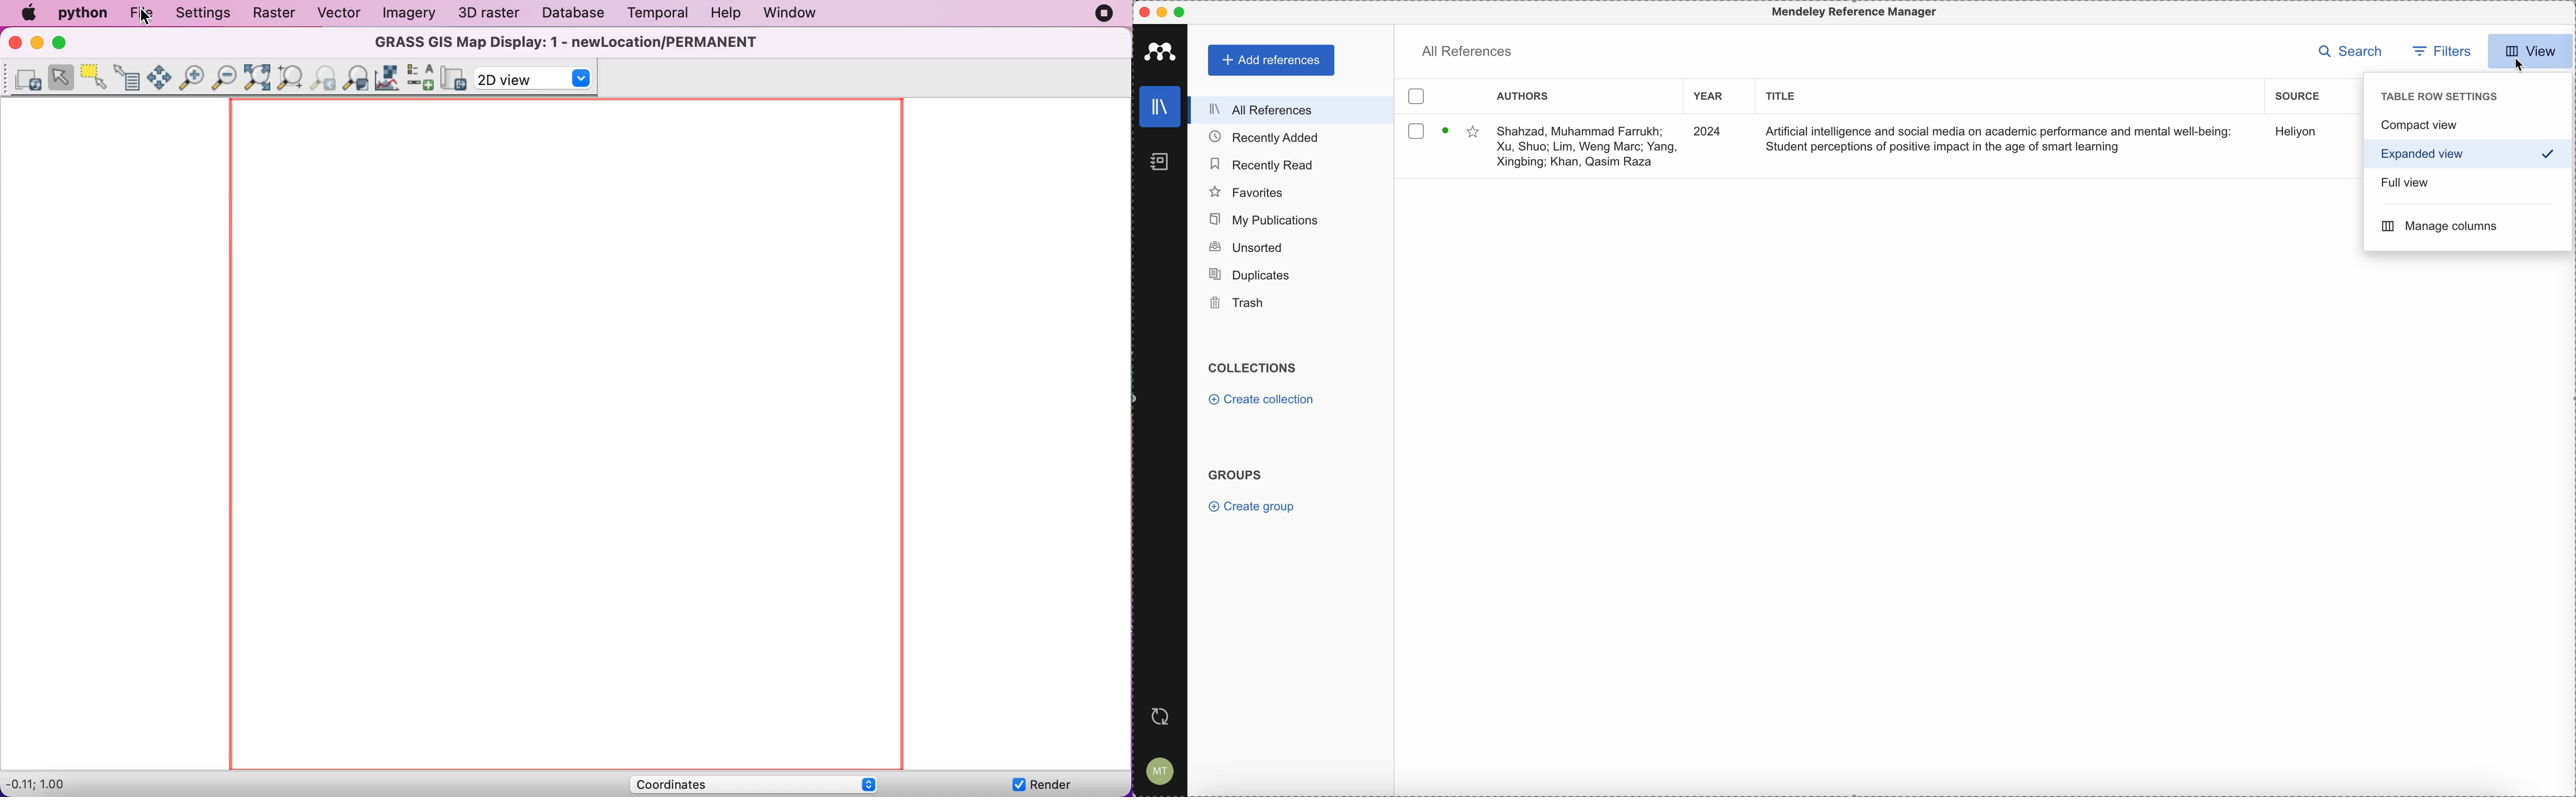  What do you see at coordinates (1469, 50) in the screenshot?
I see `all references` at bounding box center [1469, 50].